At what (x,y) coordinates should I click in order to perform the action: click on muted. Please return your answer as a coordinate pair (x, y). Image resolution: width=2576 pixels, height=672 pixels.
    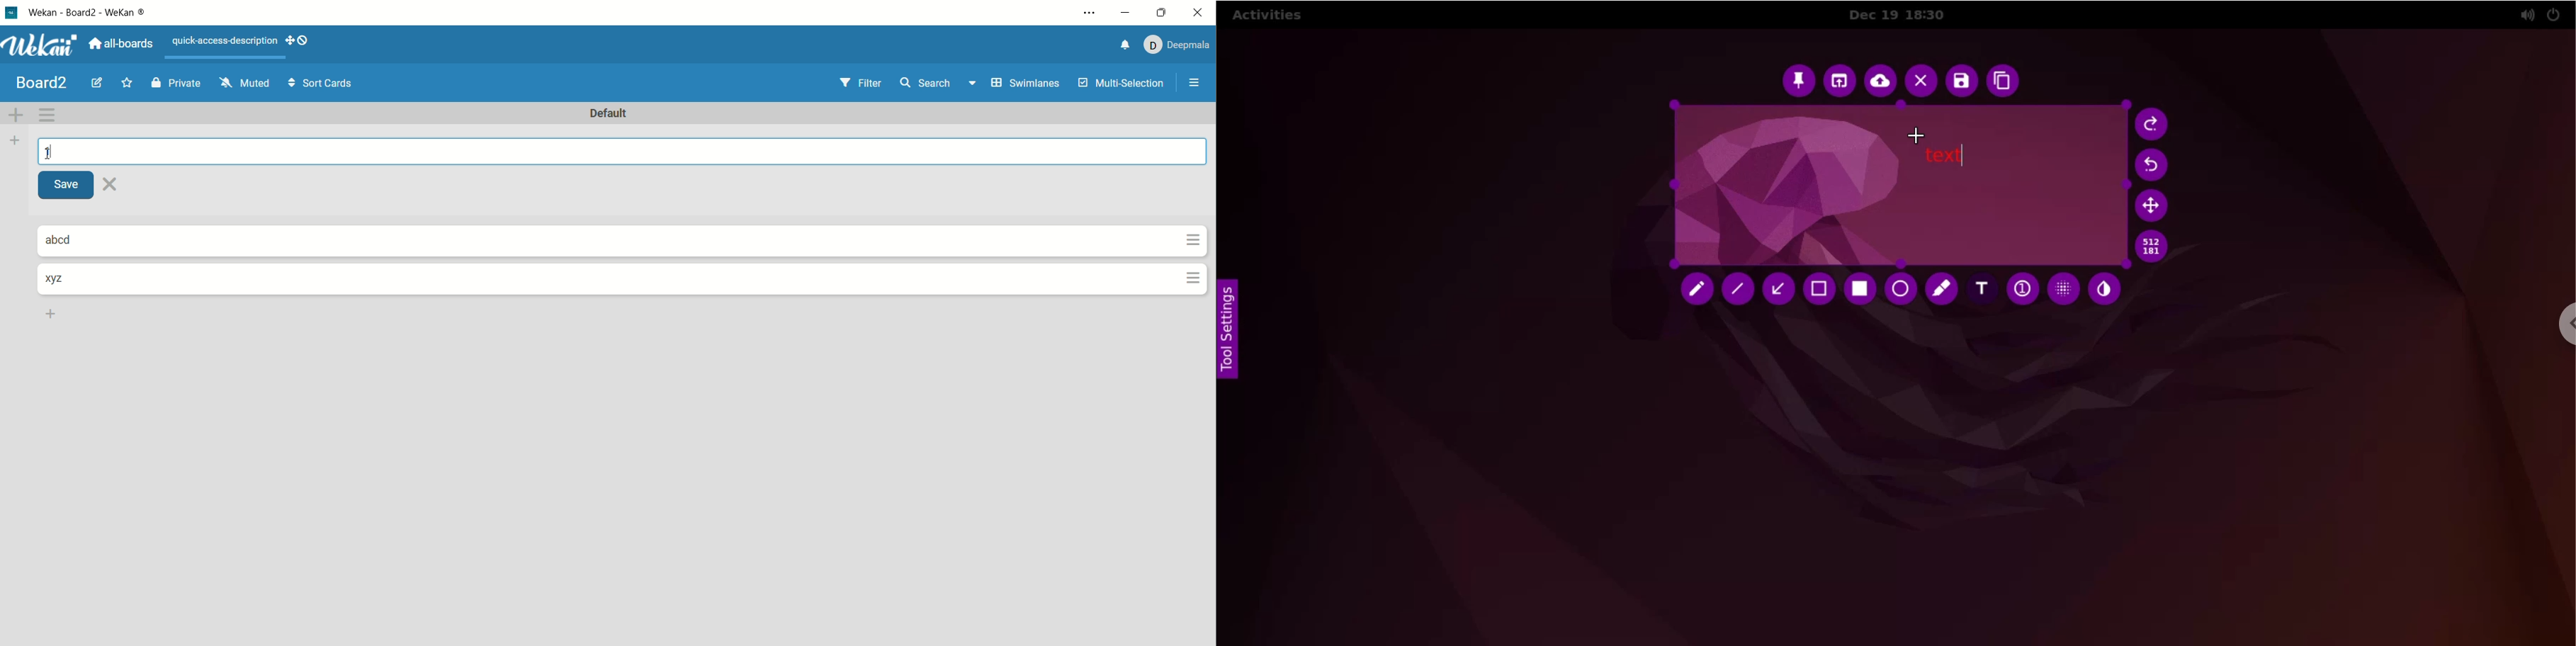
    Looking at the image, I should click on (242, 82).